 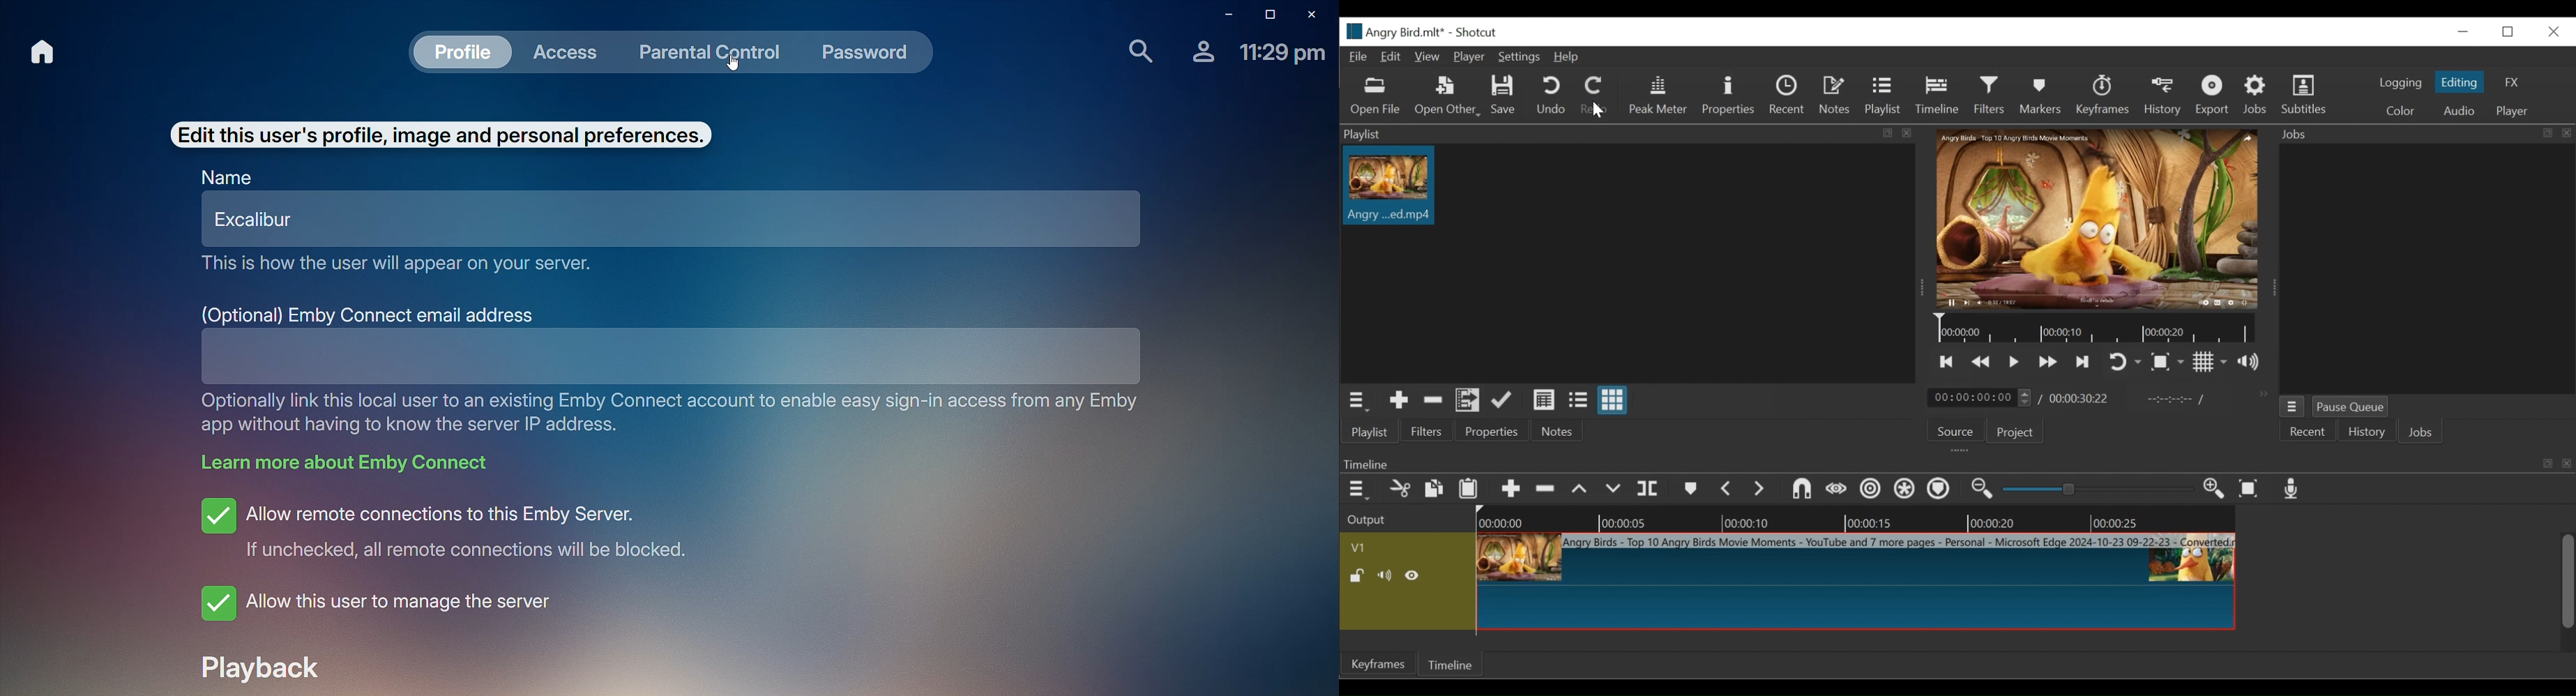 I want to click on View as details, so click(x=1544, y=400).